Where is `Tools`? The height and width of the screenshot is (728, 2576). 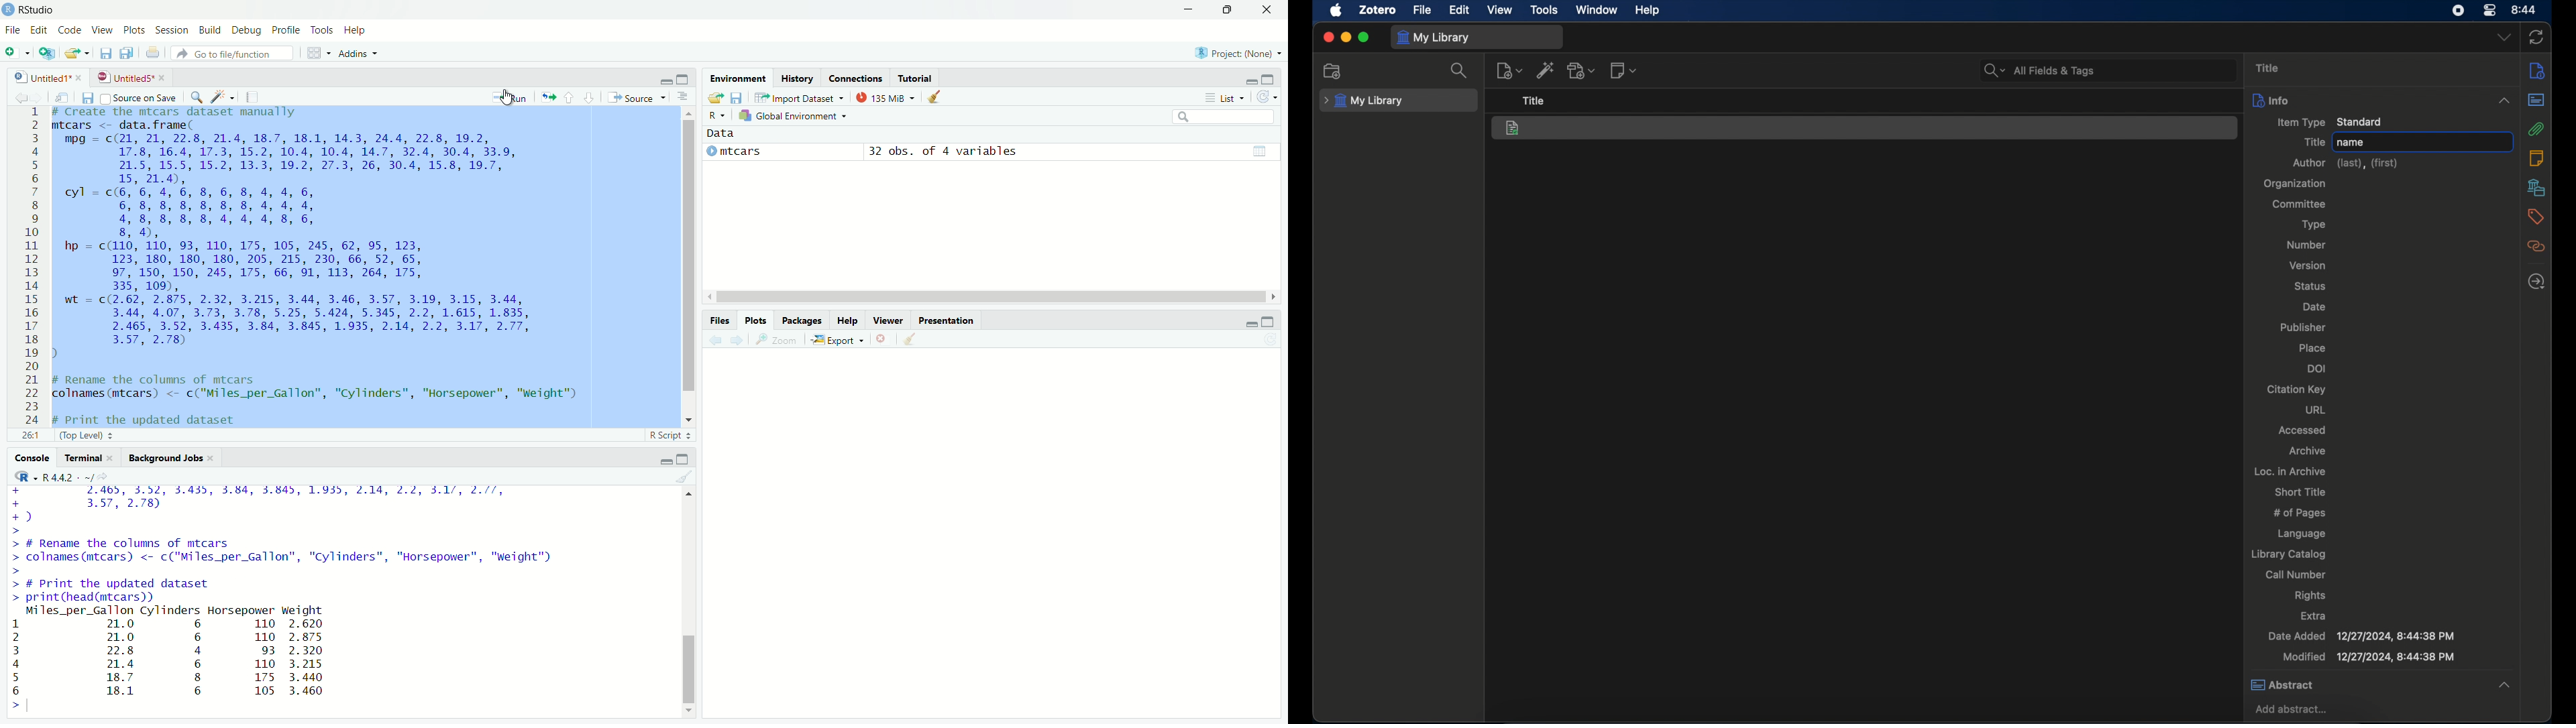
Tools is located at coordinates (323, 31).